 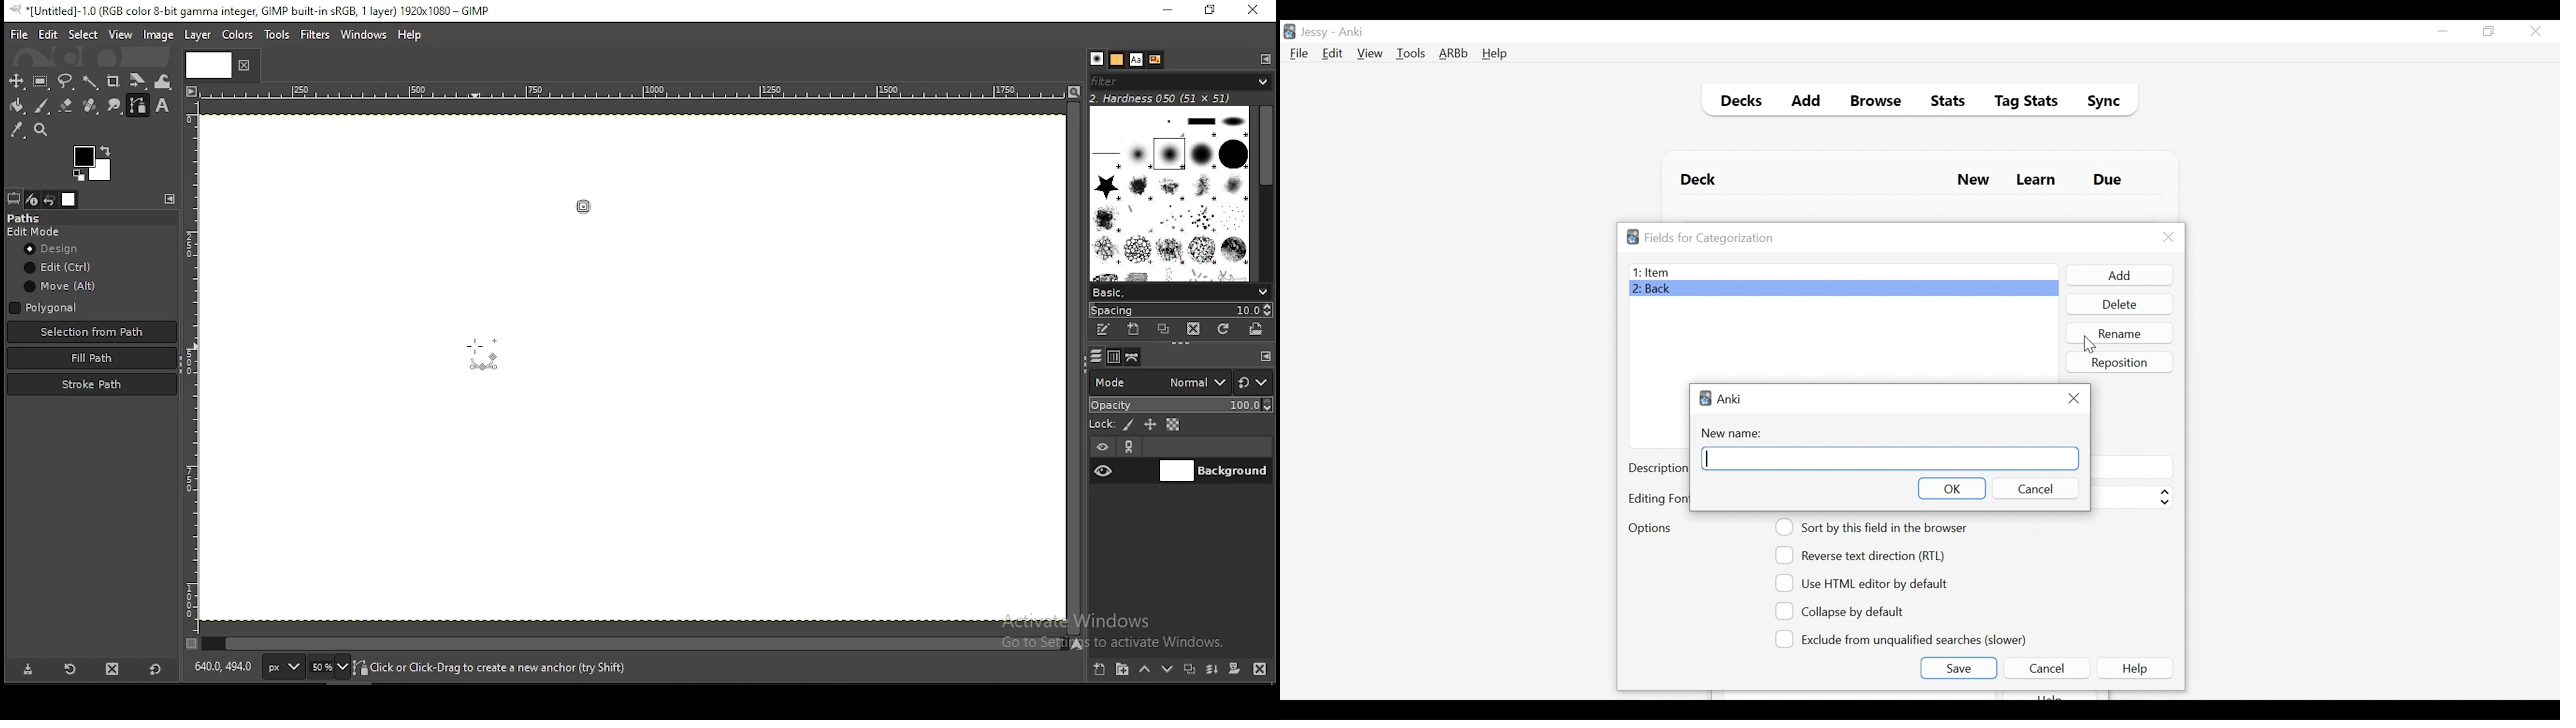 I want to click on scroll bar, so click(x=1263, y=194).